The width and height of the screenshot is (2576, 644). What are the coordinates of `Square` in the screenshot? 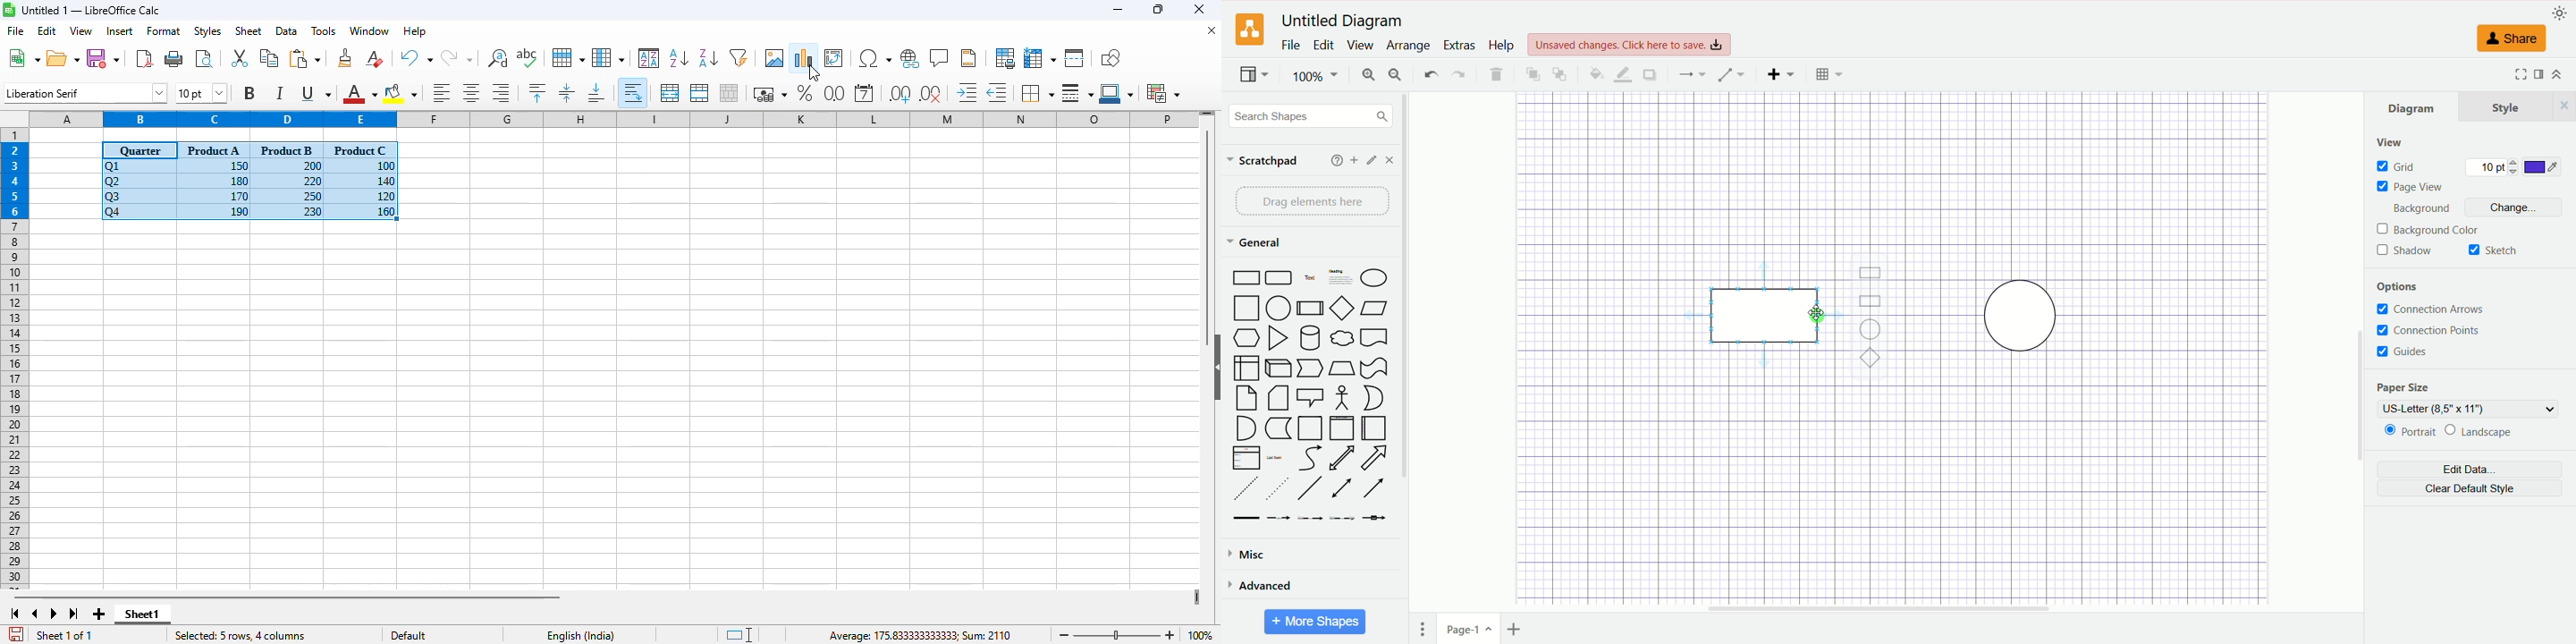 It's located at (1247, 309).